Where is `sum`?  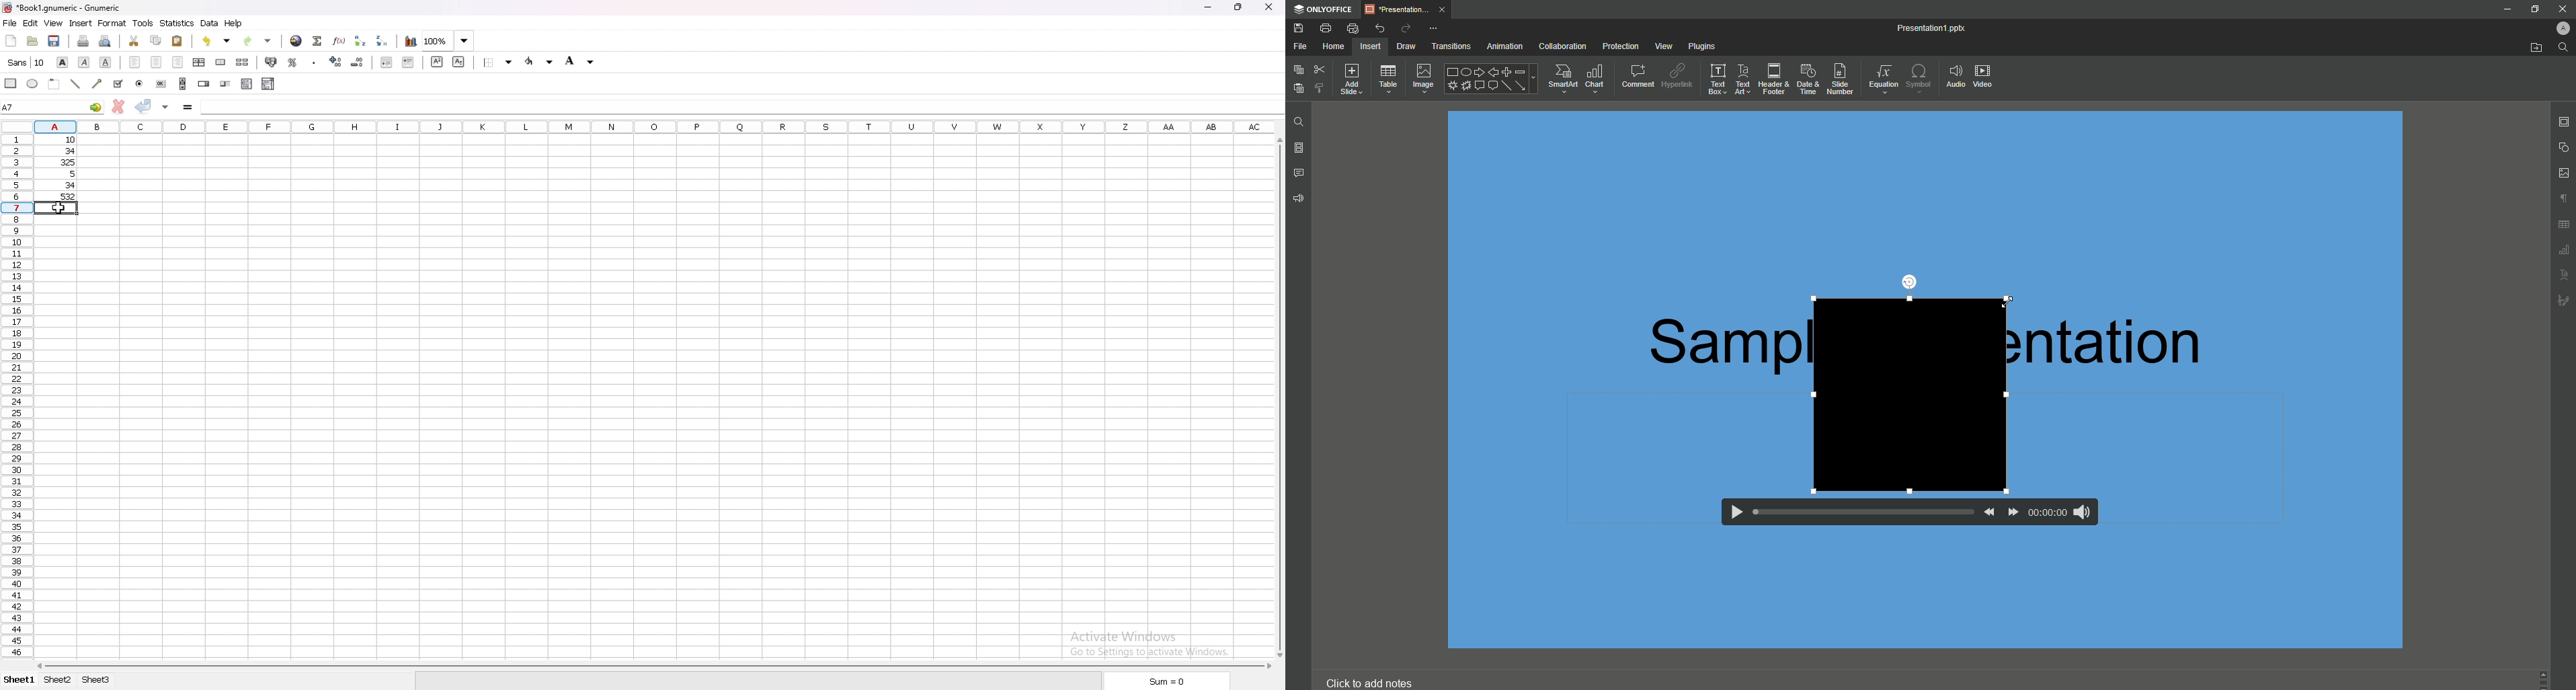
sum is located at coordinates (1168, 681).